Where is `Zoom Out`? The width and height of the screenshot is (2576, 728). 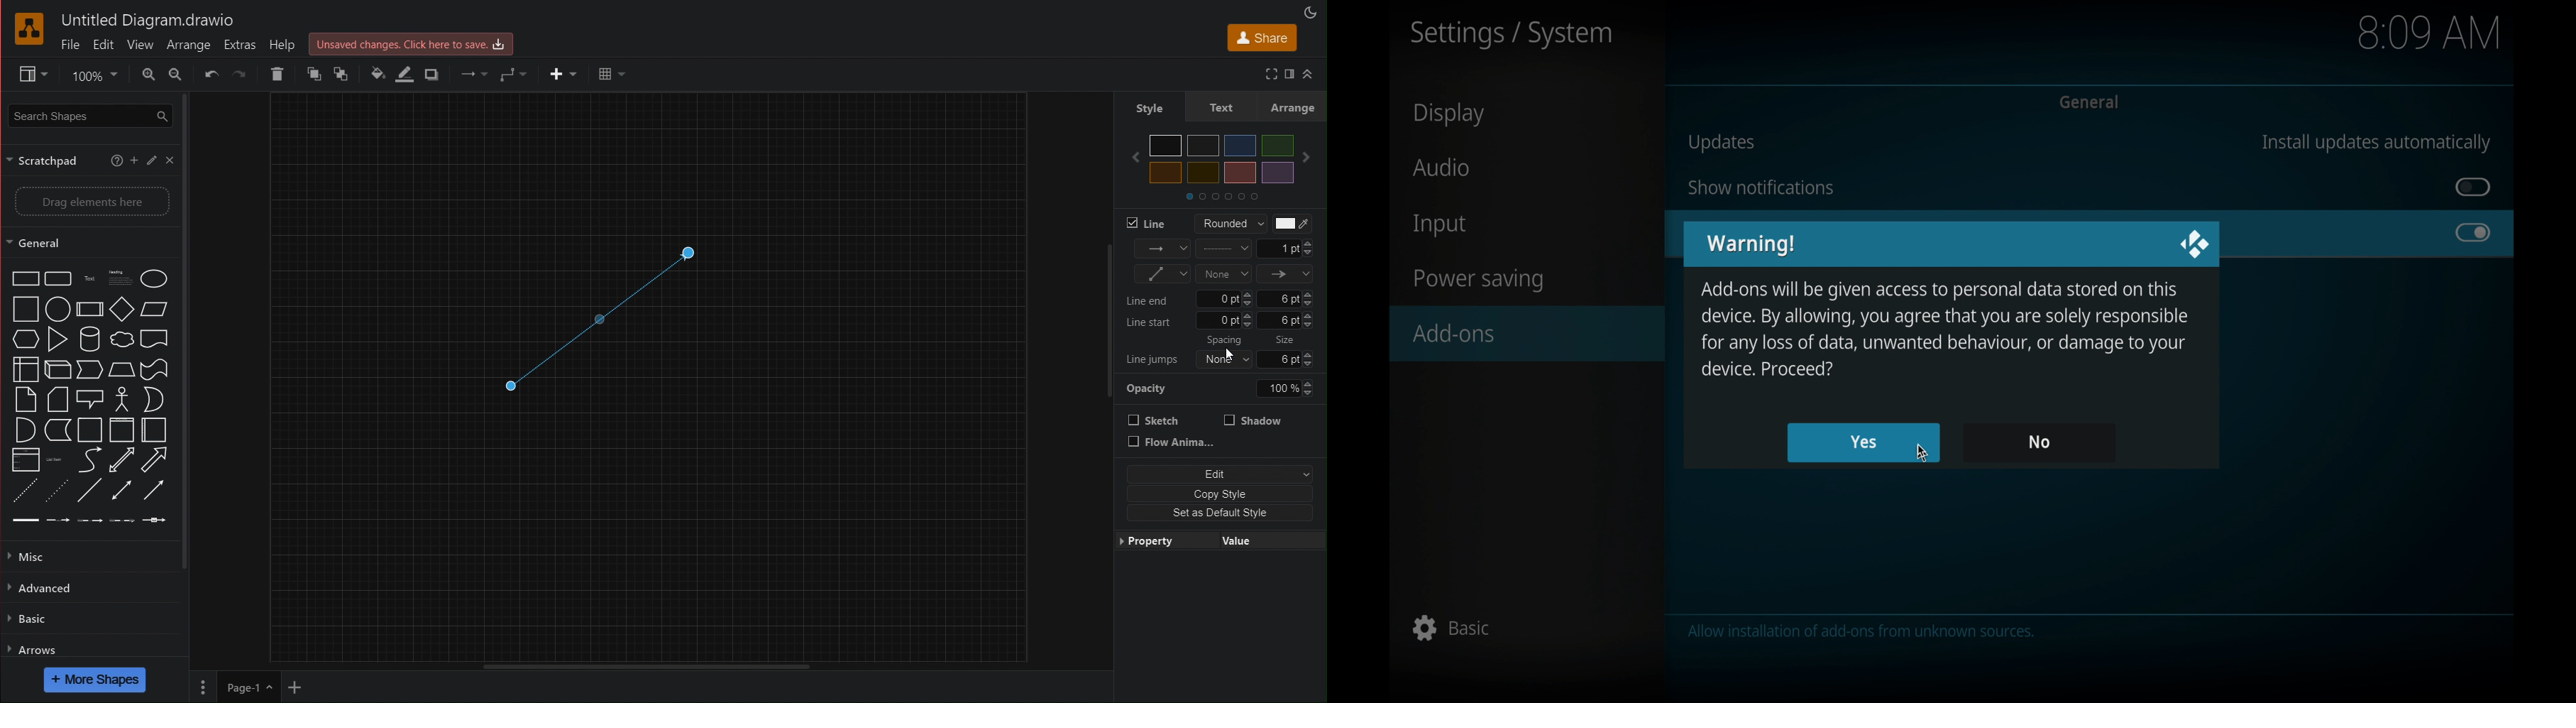 Zoom Out is located at coordinates (176, 74).